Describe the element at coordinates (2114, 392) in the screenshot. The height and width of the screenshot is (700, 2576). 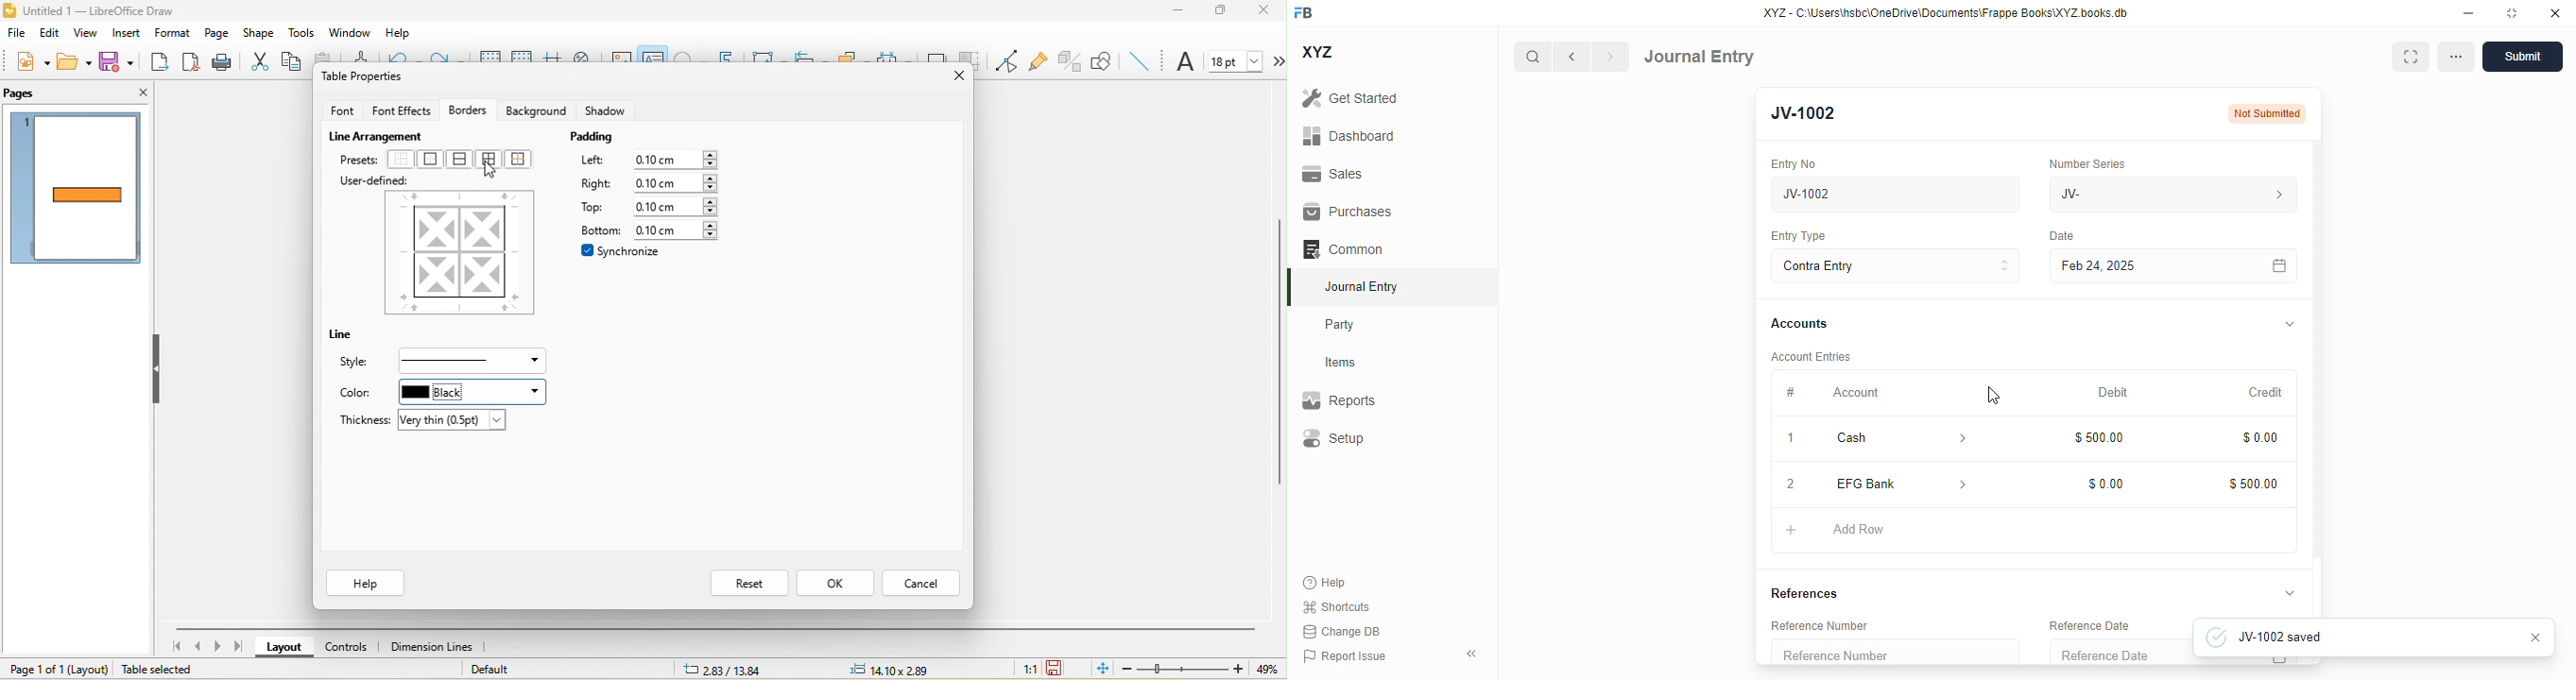
I see `debit` at that location.